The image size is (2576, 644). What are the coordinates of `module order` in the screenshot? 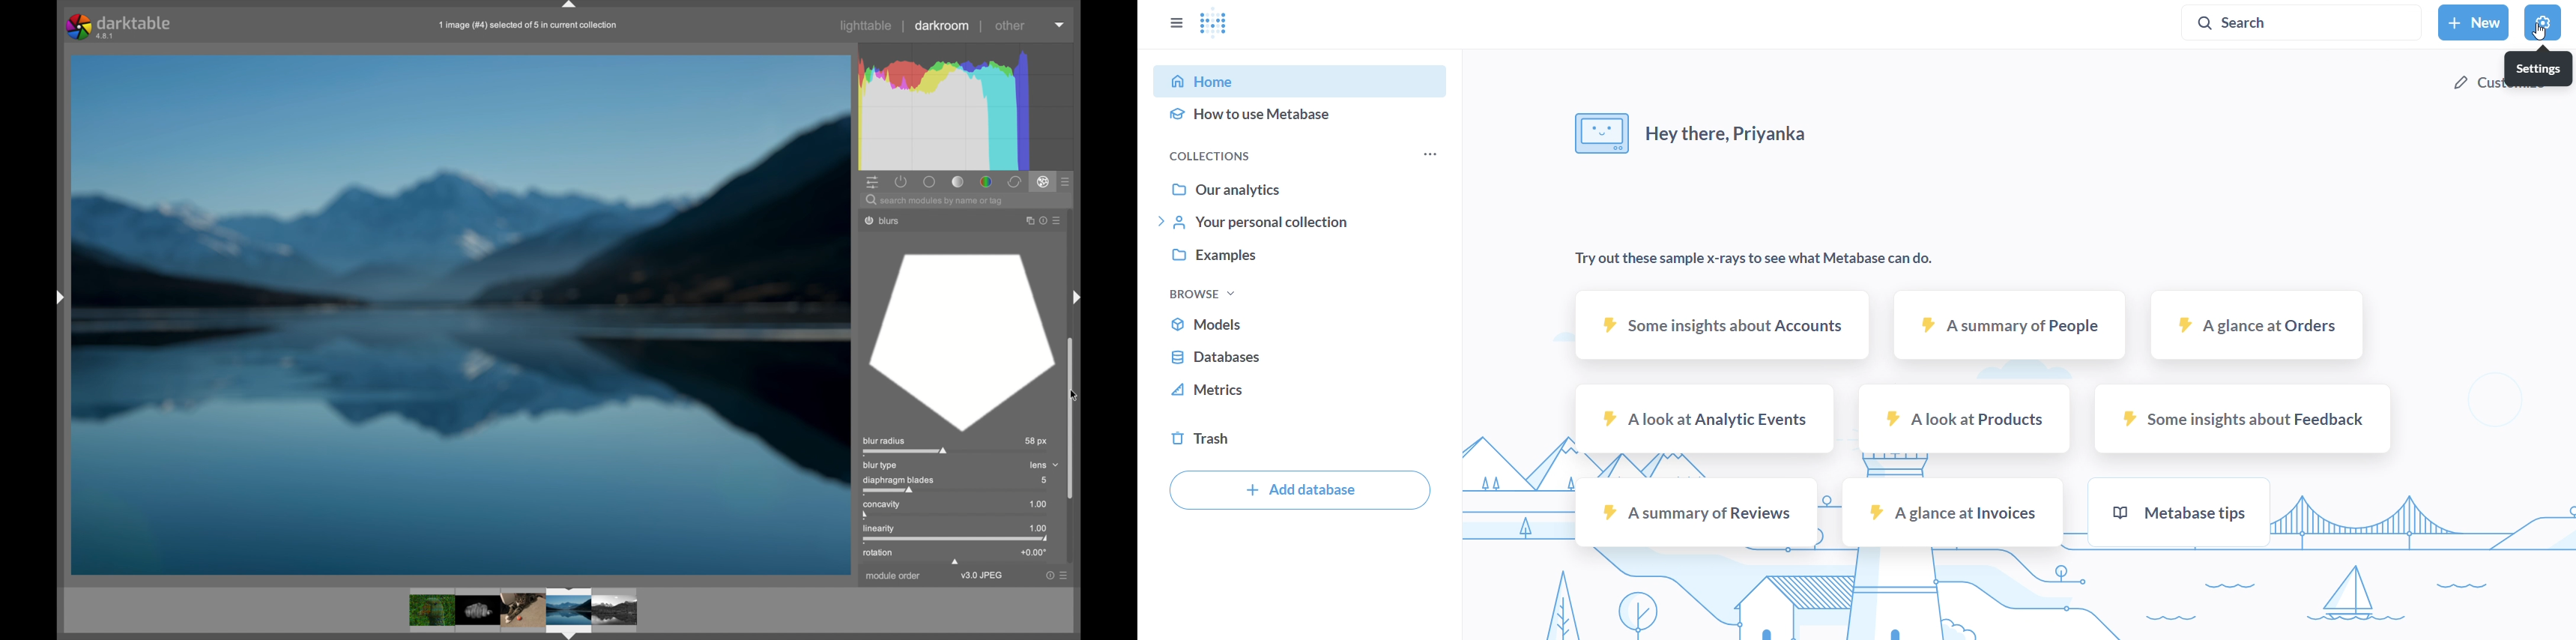 It's located at (892, 576).